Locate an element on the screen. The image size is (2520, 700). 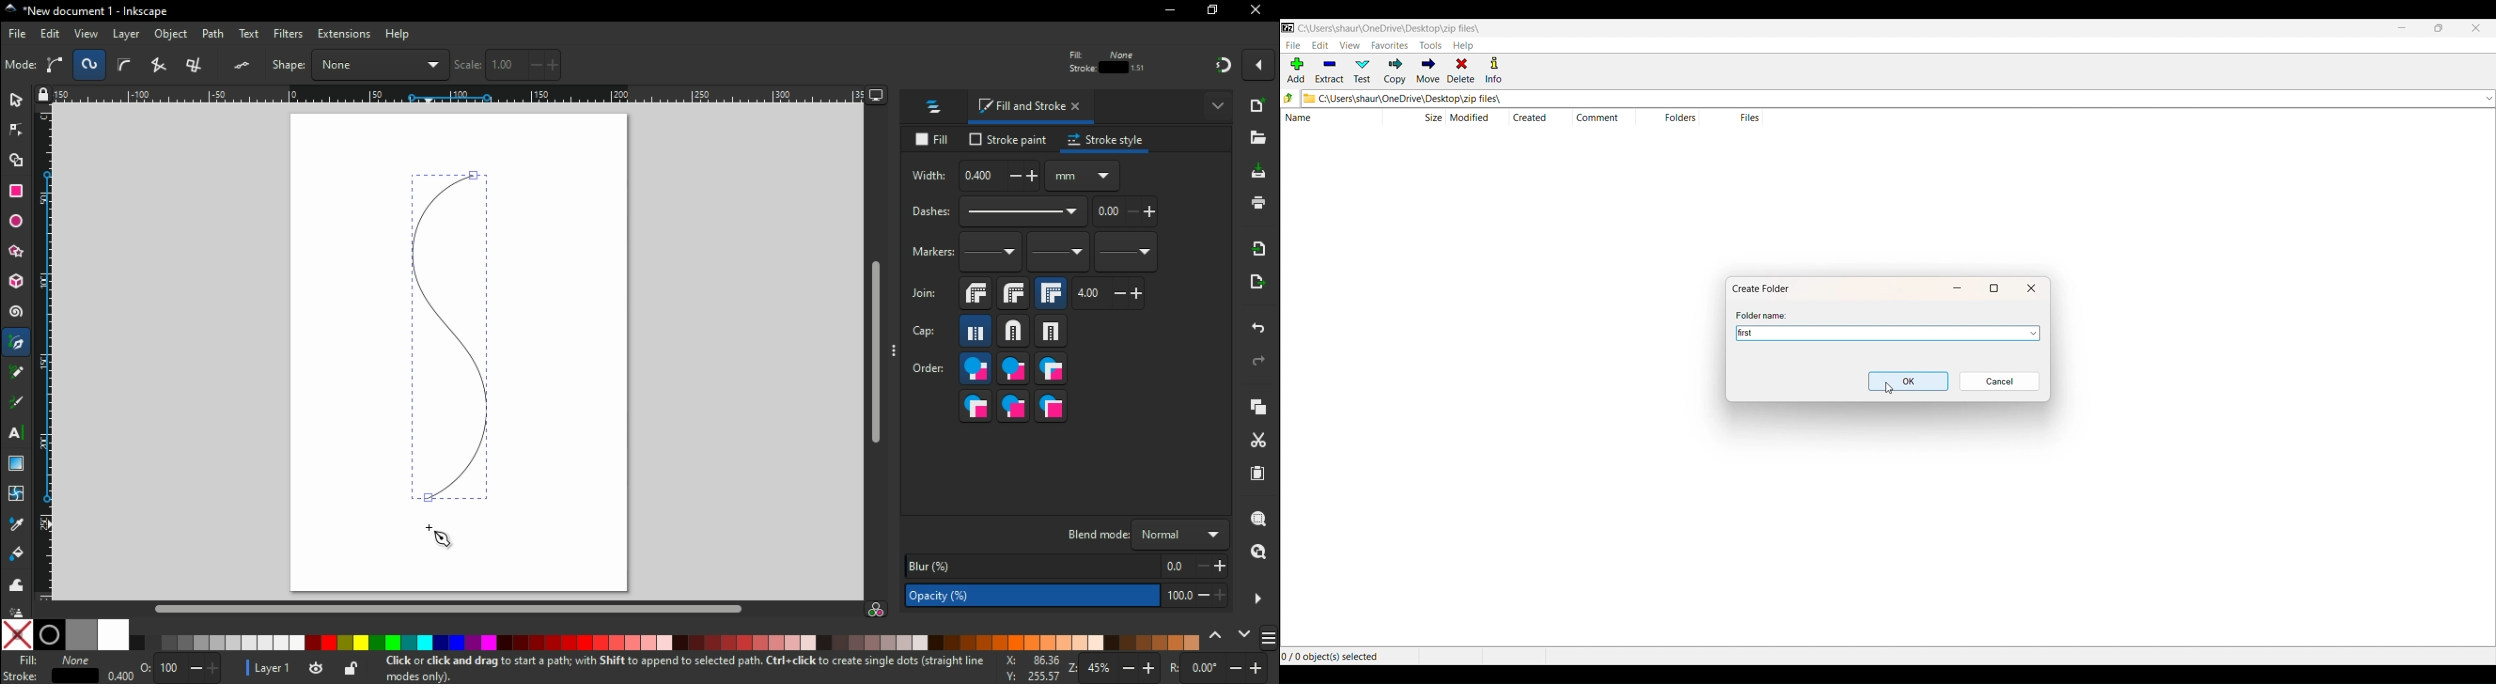
blend mode is located at coordinates (1146, 535).